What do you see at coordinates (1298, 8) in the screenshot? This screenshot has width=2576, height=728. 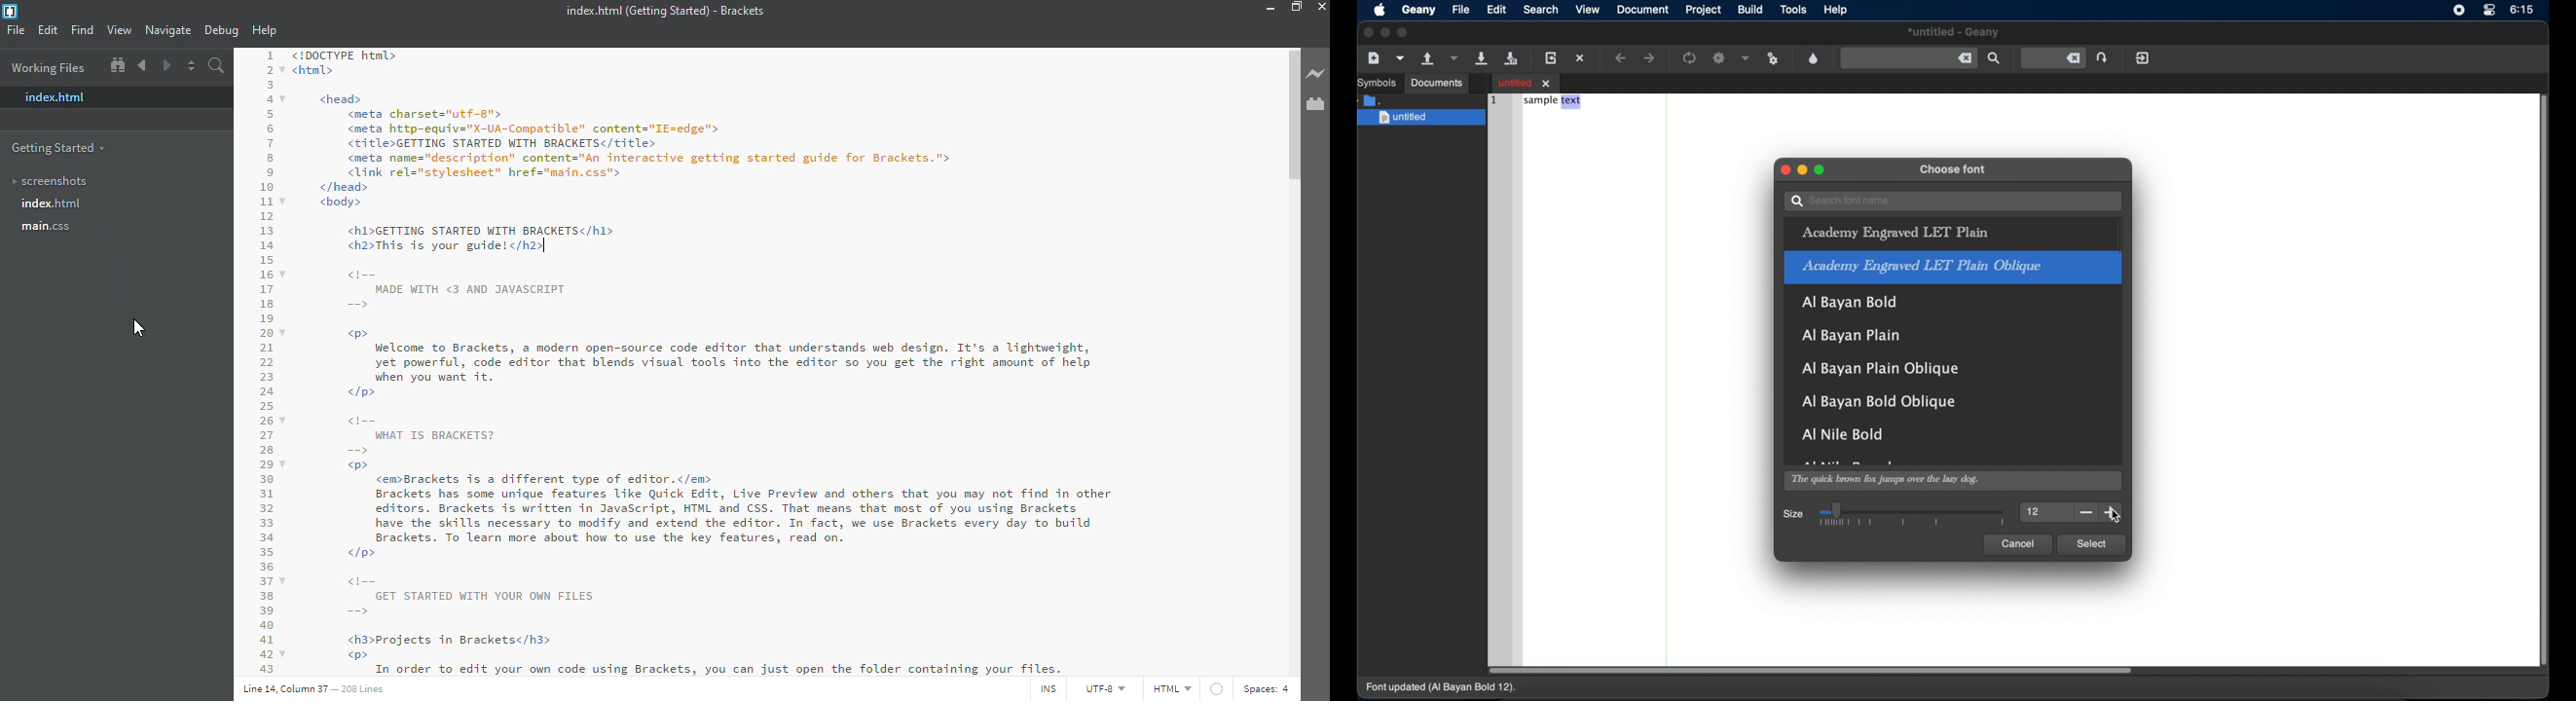 I see `maximize` at bounding box center [1298, 8].